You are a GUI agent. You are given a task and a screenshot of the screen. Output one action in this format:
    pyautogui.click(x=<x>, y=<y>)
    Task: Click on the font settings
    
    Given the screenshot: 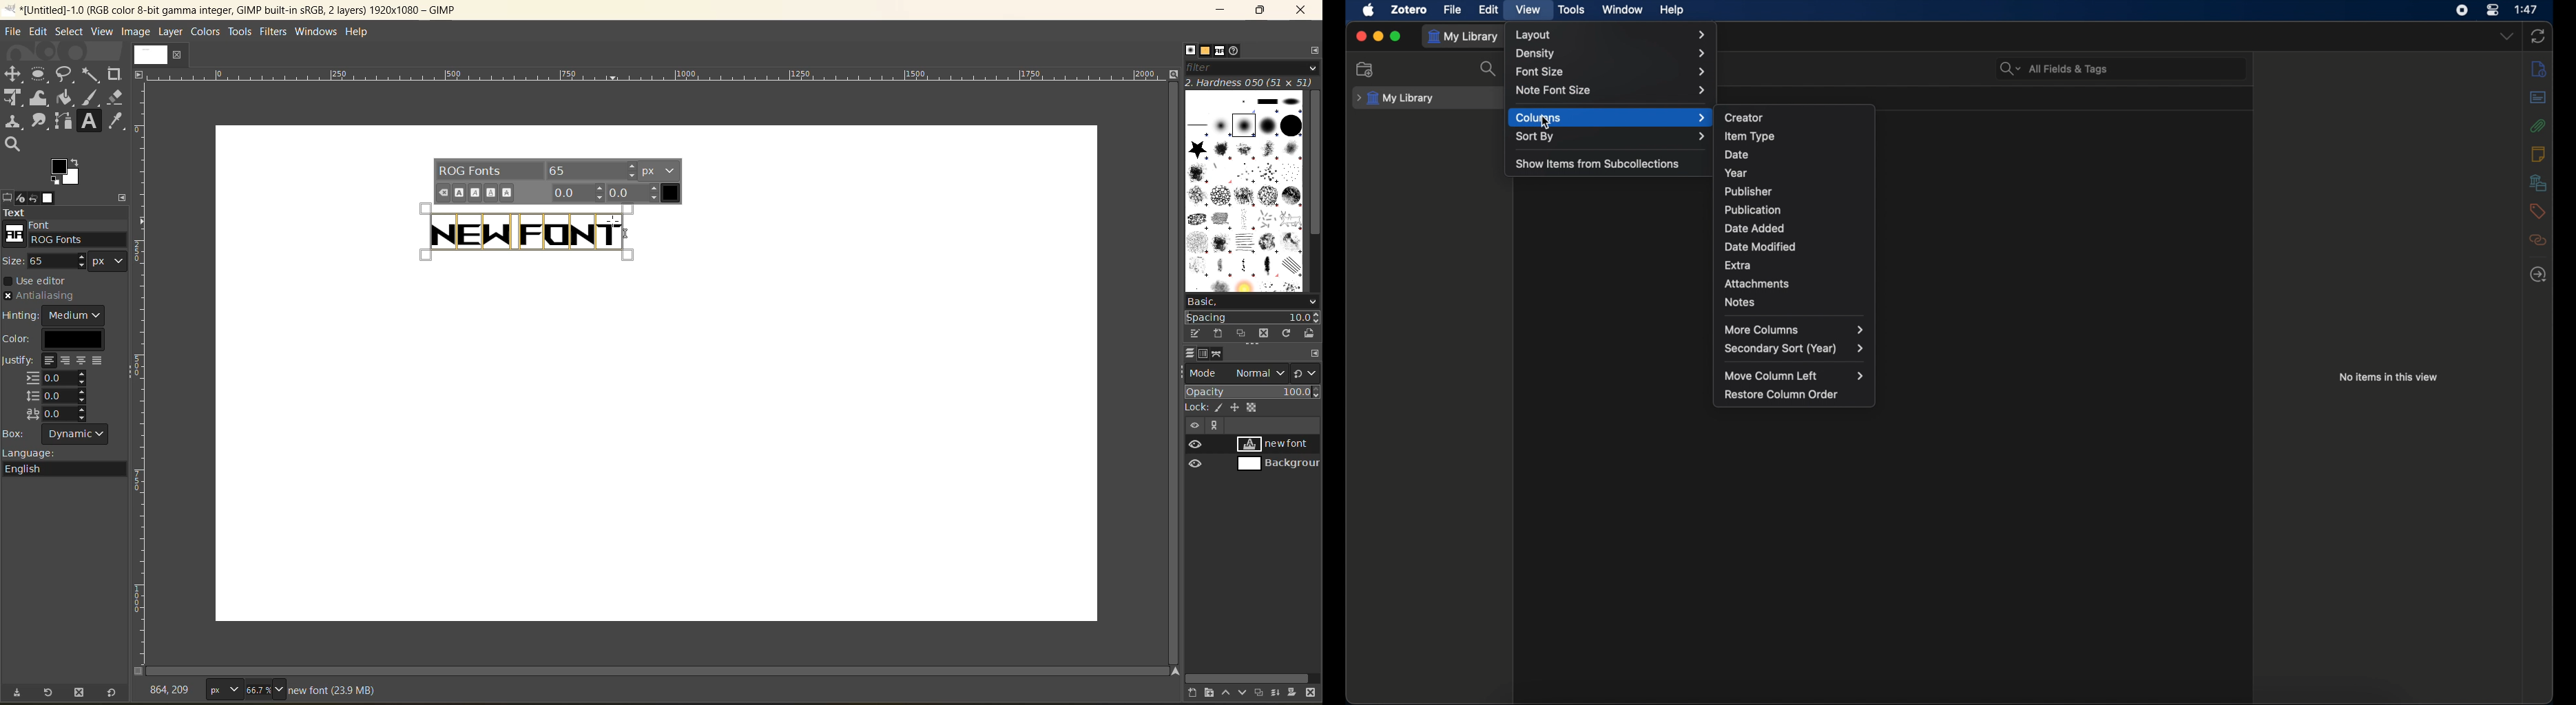 What is the action you would take?
    pyautogui.click(x=557, y=181)
    